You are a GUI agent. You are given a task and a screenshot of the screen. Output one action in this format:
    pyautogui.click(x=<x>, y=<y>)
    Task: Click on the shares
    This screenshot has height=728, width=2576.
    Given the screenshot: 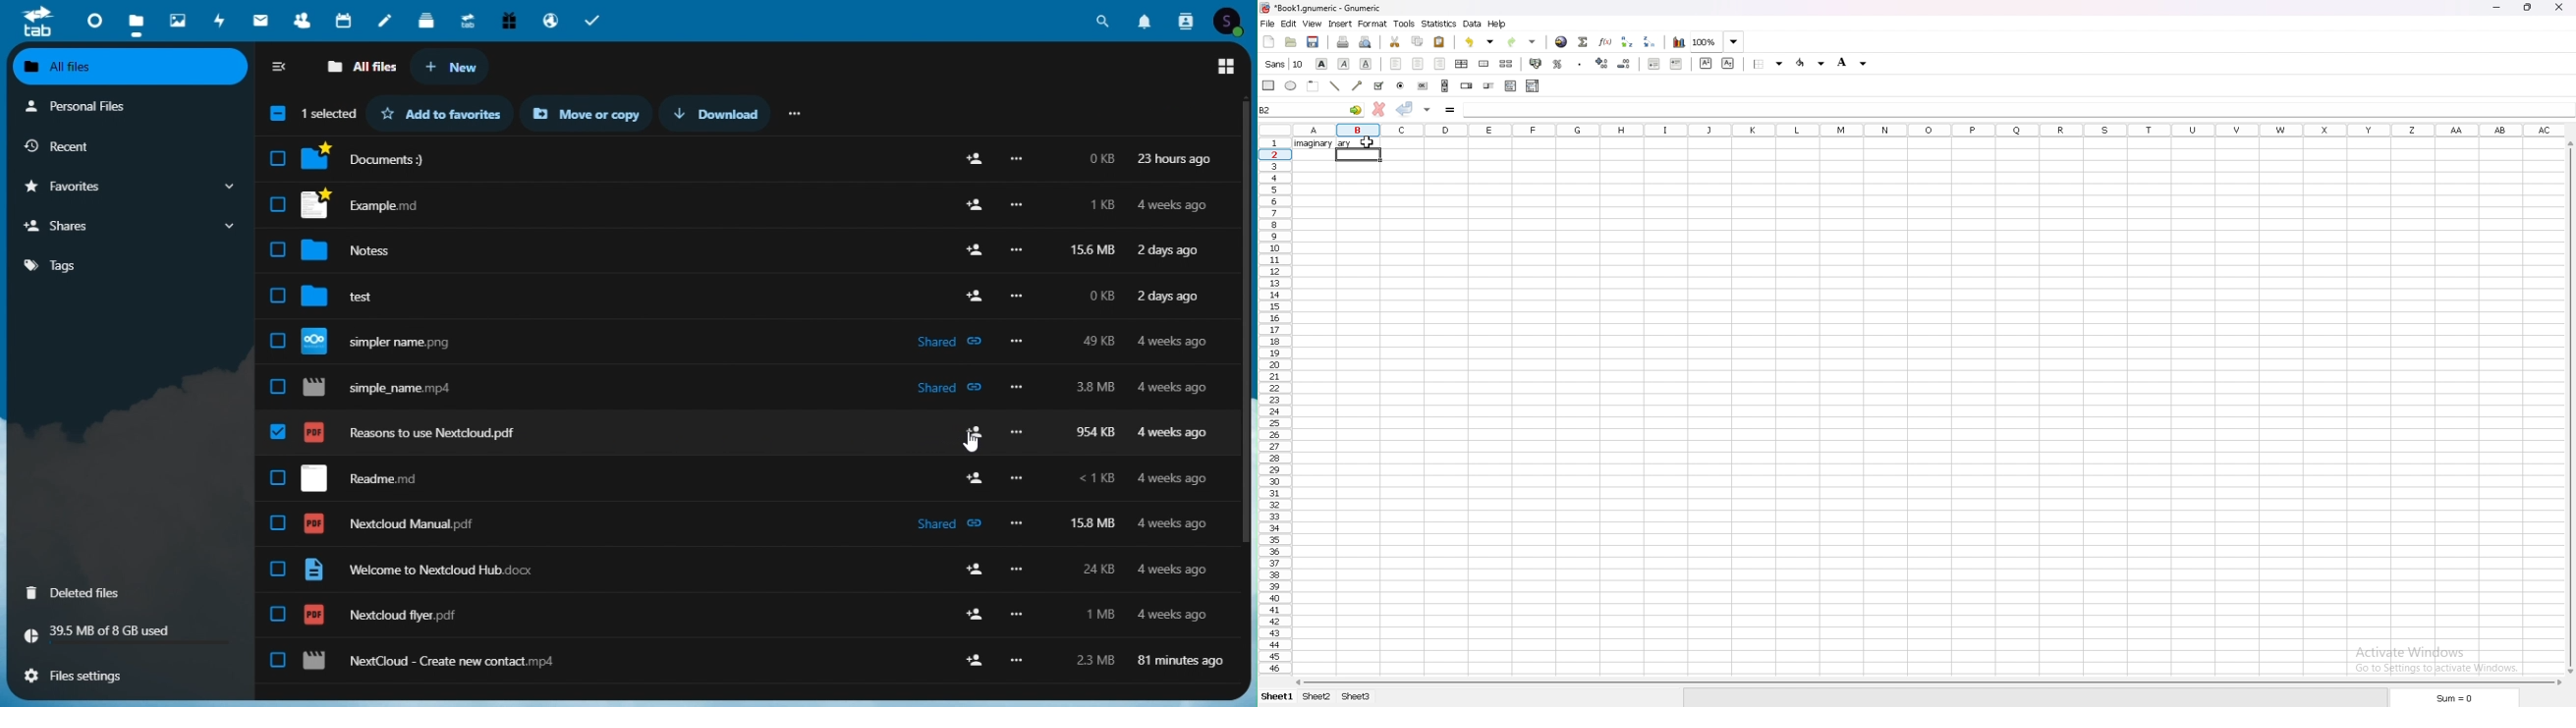 What is the action you would take?
    pyautogui.click(x=132, y=226)
    